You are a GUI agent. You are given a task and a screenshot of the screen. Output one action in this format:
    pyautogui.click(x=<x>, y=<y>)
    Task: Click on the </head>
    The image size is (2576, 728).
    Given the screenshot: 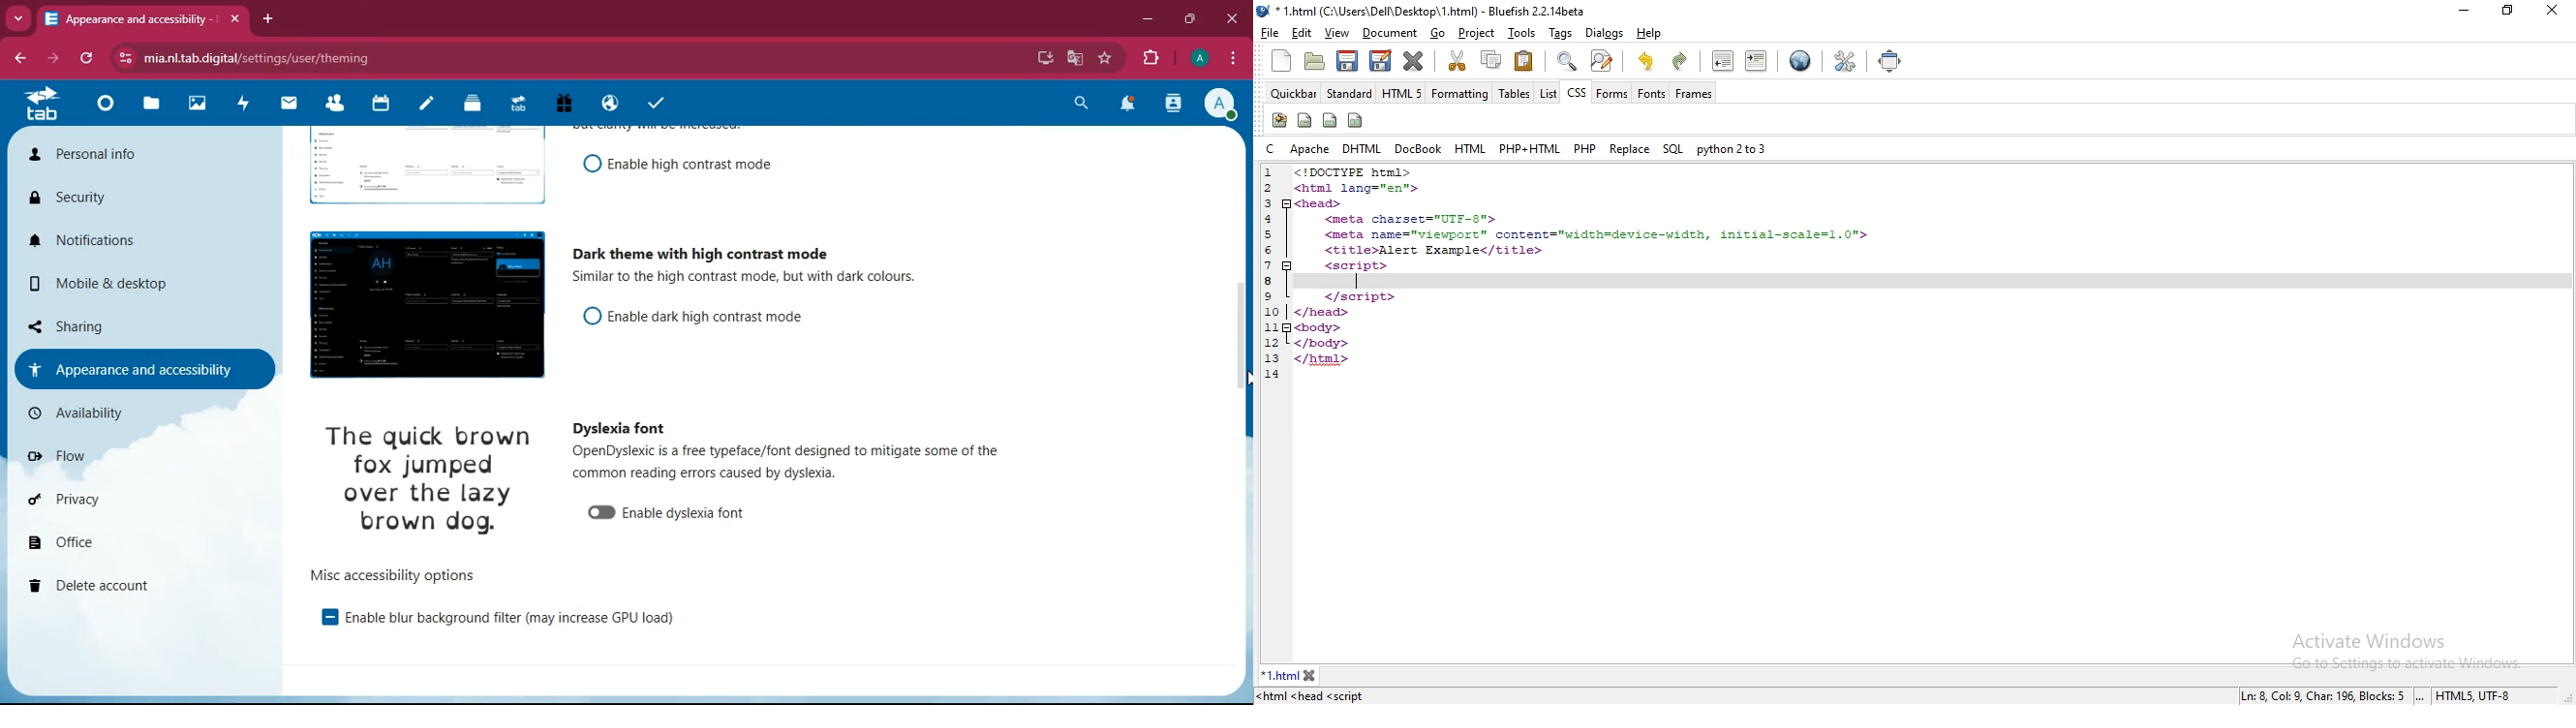 What is the action you would take?
    pyautogui.click(x=1324, y=313)
    